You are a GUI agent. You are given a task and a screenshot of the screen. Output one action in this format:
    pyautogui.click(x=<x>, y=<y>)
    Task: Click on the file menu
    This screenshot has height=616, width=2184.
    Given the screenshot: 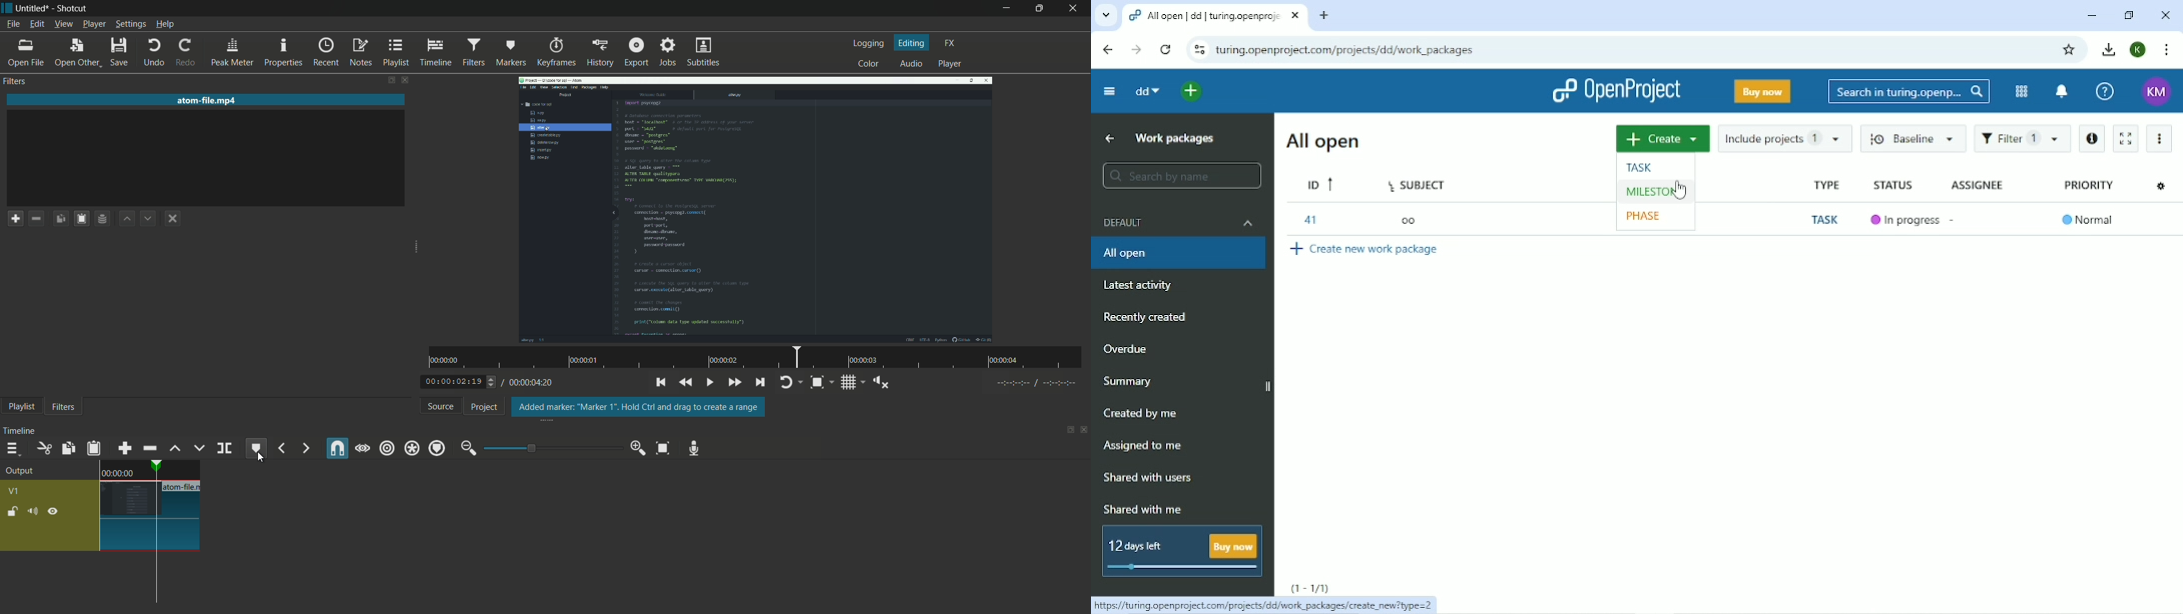 What is the action you would take?
    pyautogui.click(x=12, y=24)
    